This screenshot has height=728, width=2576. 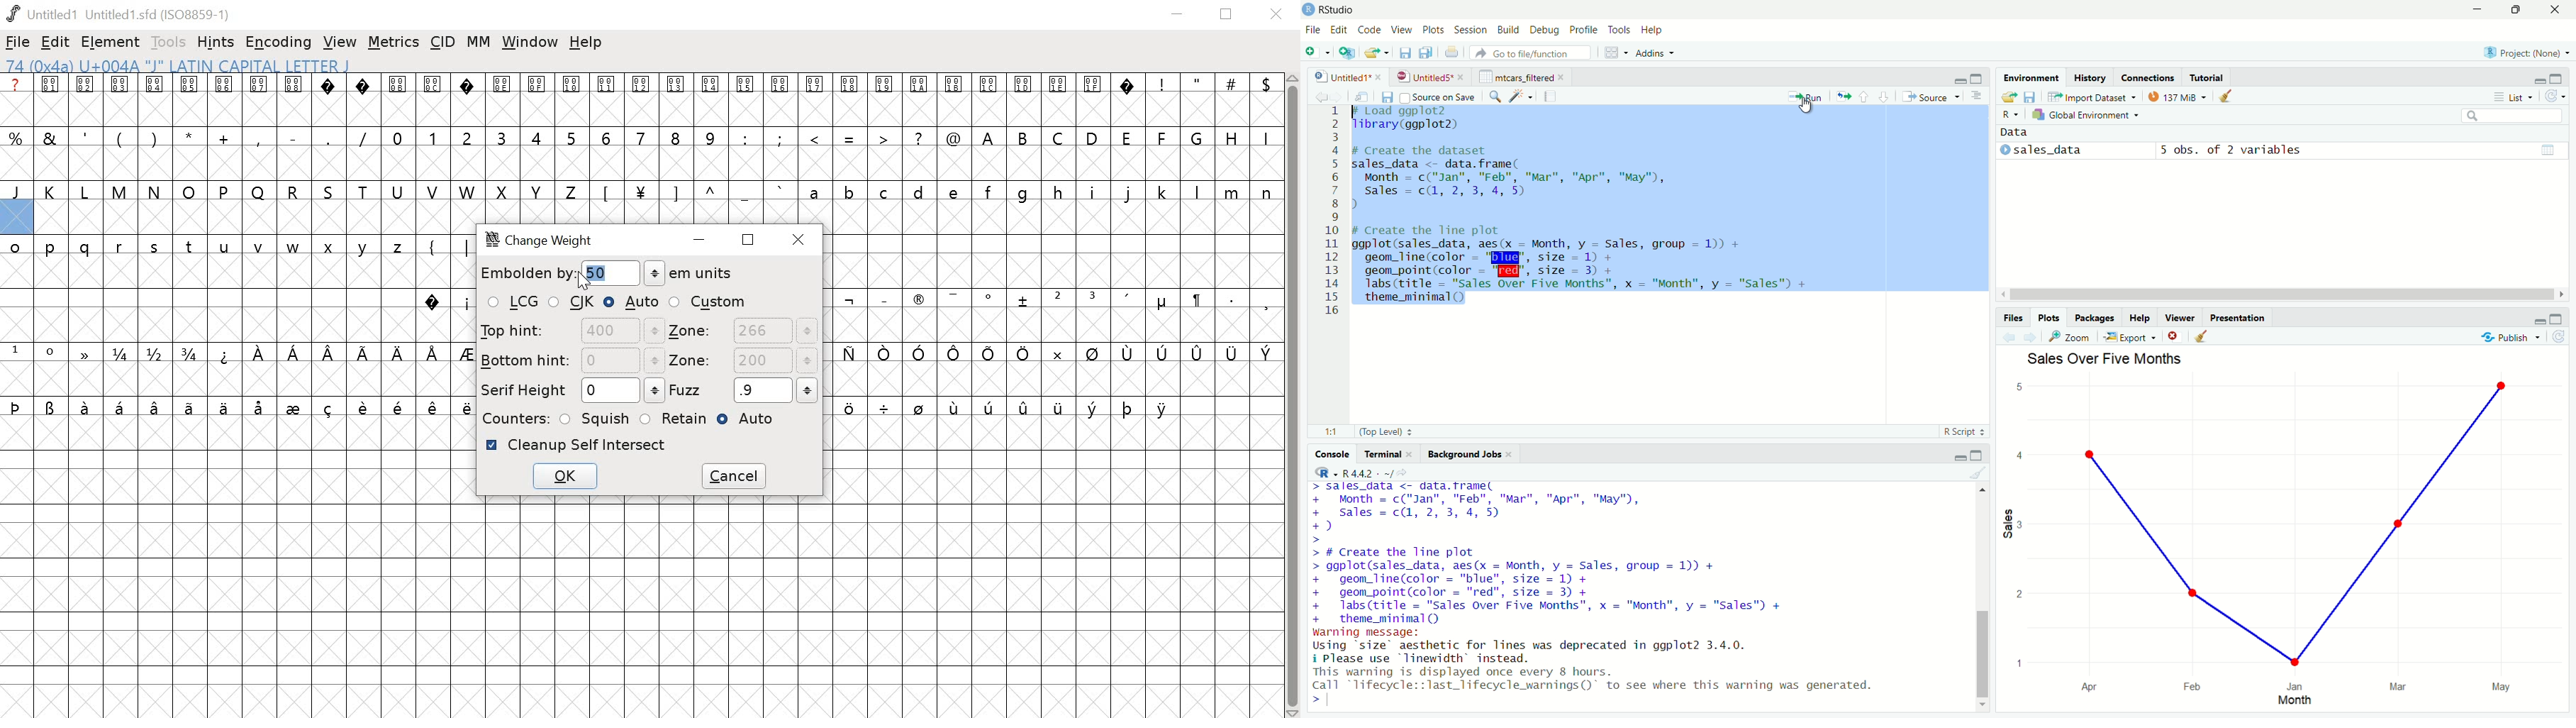 What do you see at coordinates (1516, 77) in the screenshot?
I see `mtcars_filtered` at bounding box center [1516, 77].